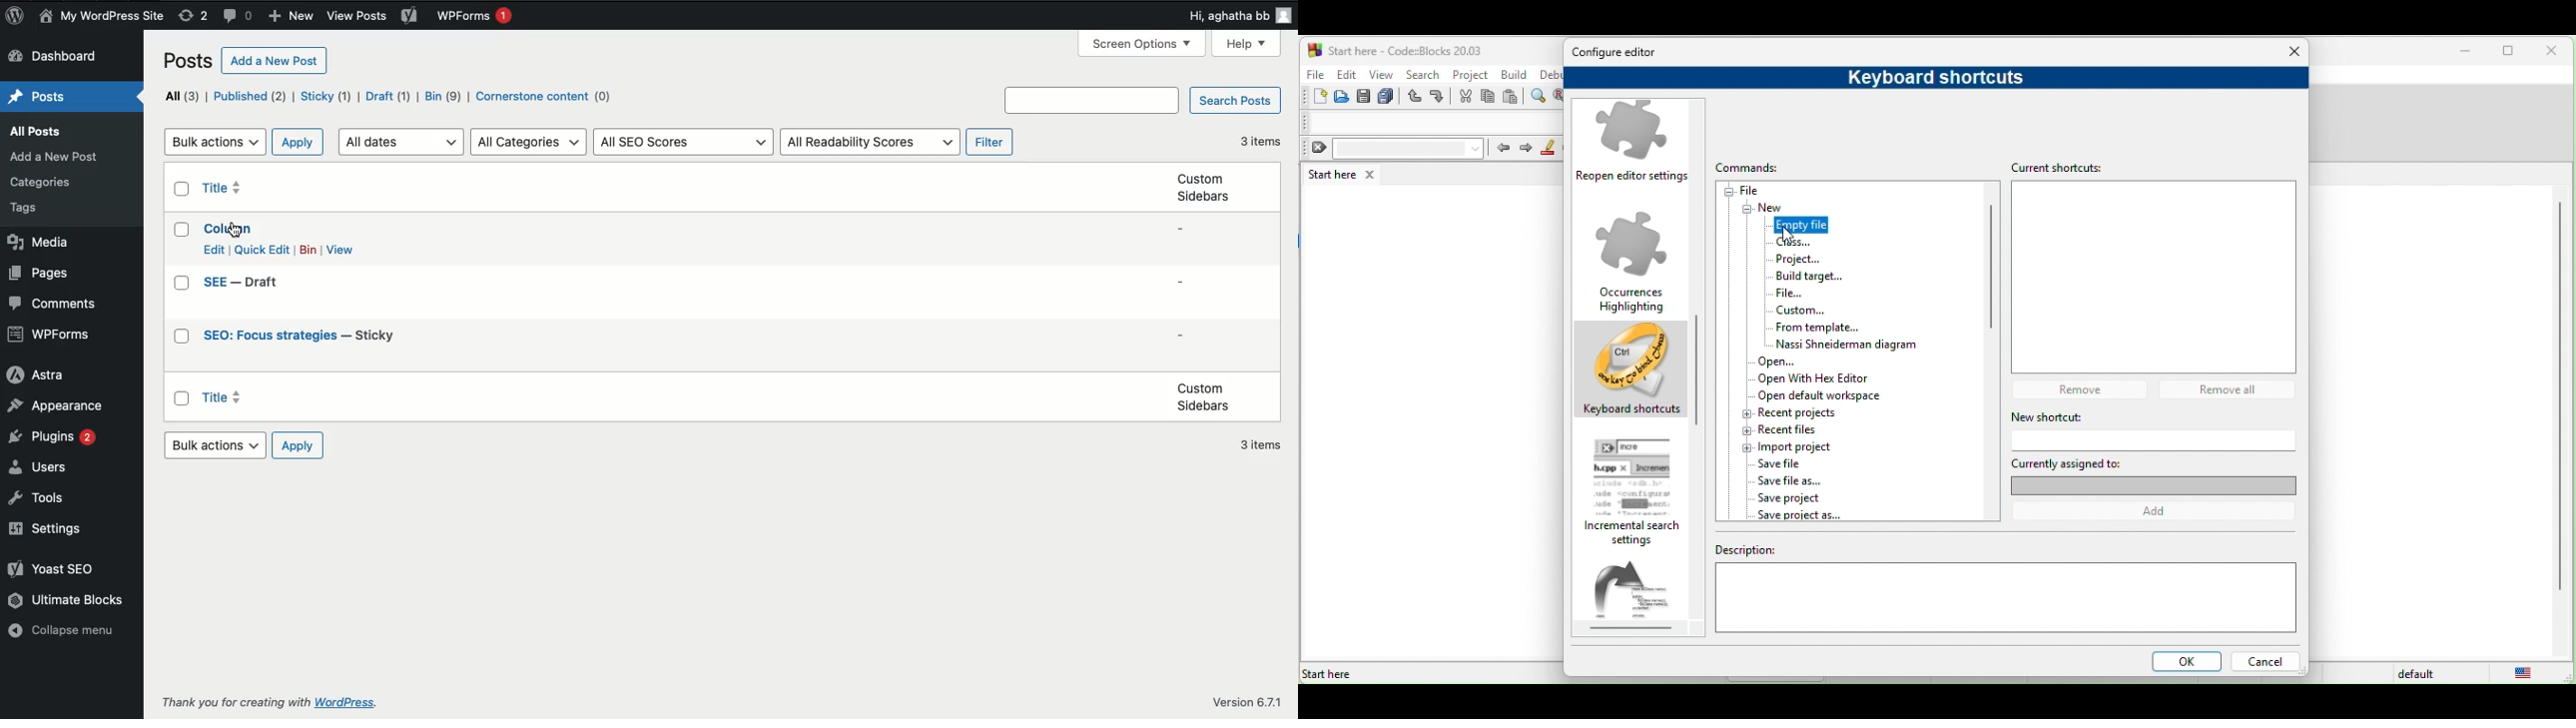 The image size is (2576, 728). Describe the element at coordinates (1247, 44) in the screenshot. I see `Help` at that location.